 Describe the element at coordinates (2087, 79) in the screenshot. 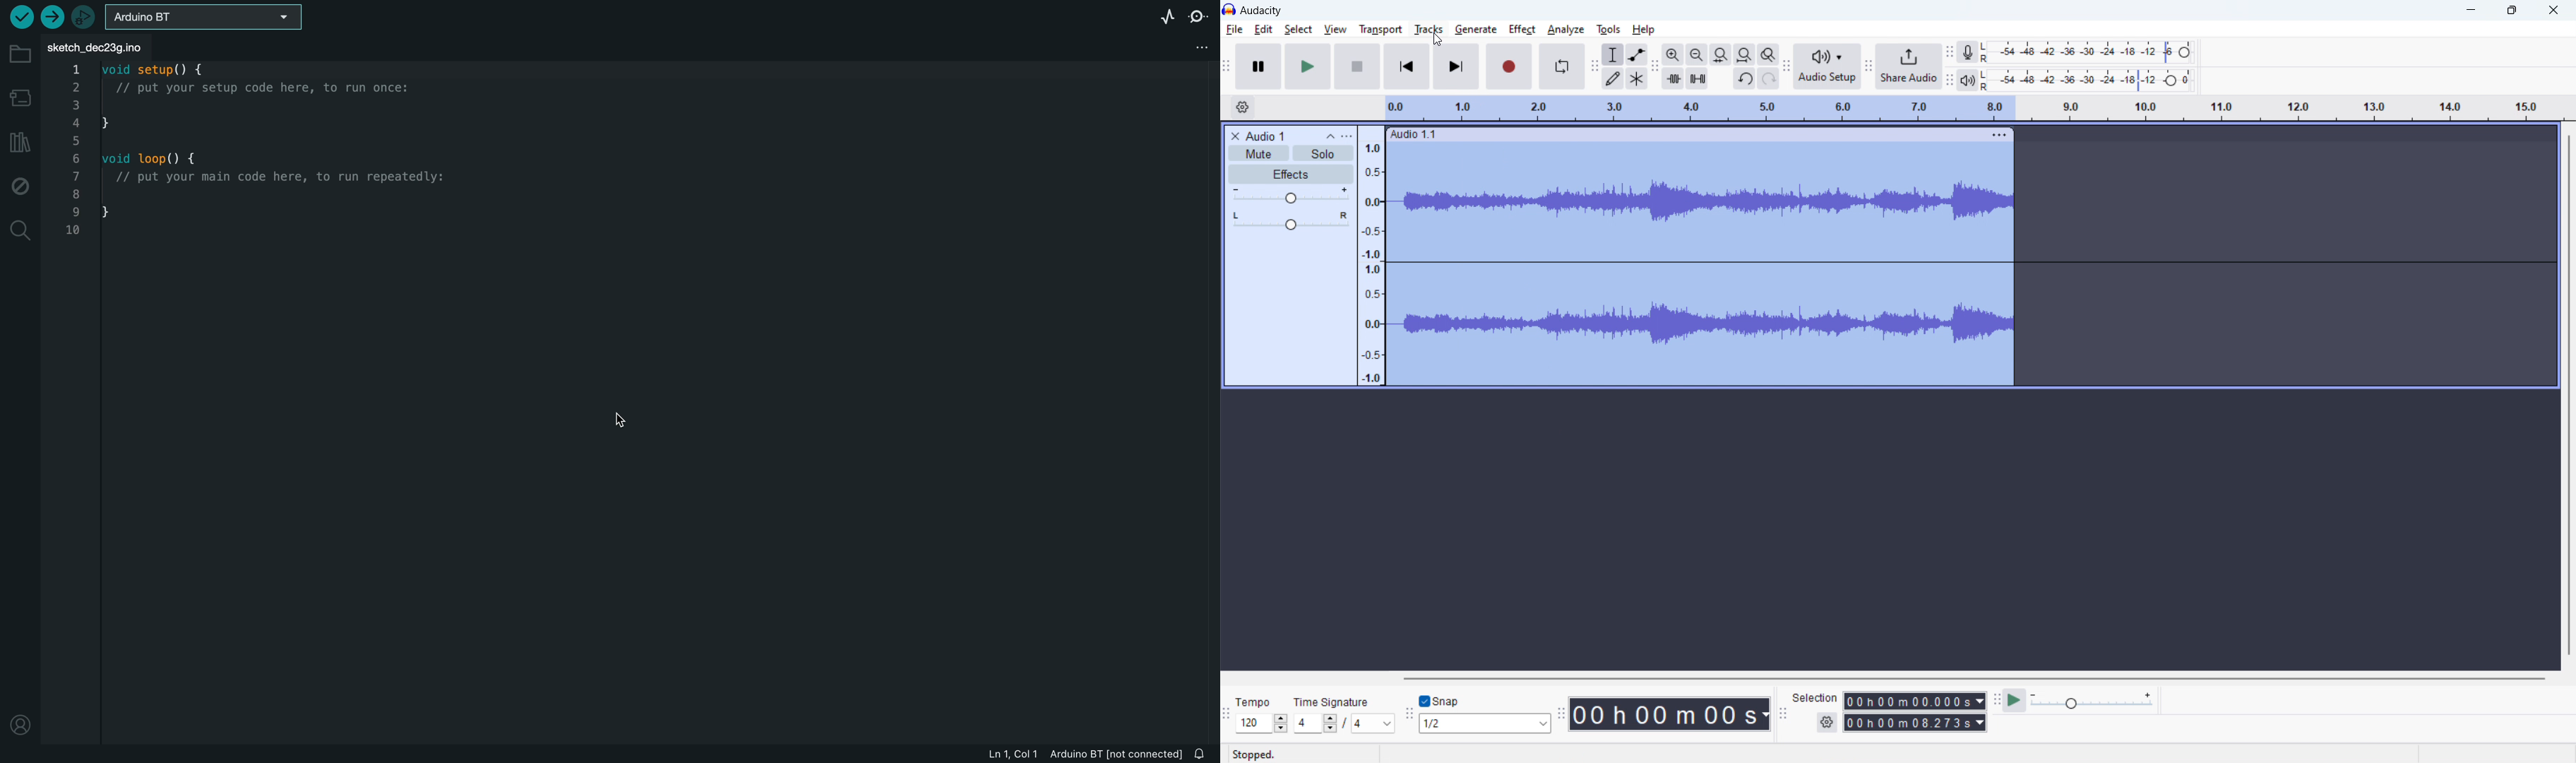

I see `playback level` at that location.